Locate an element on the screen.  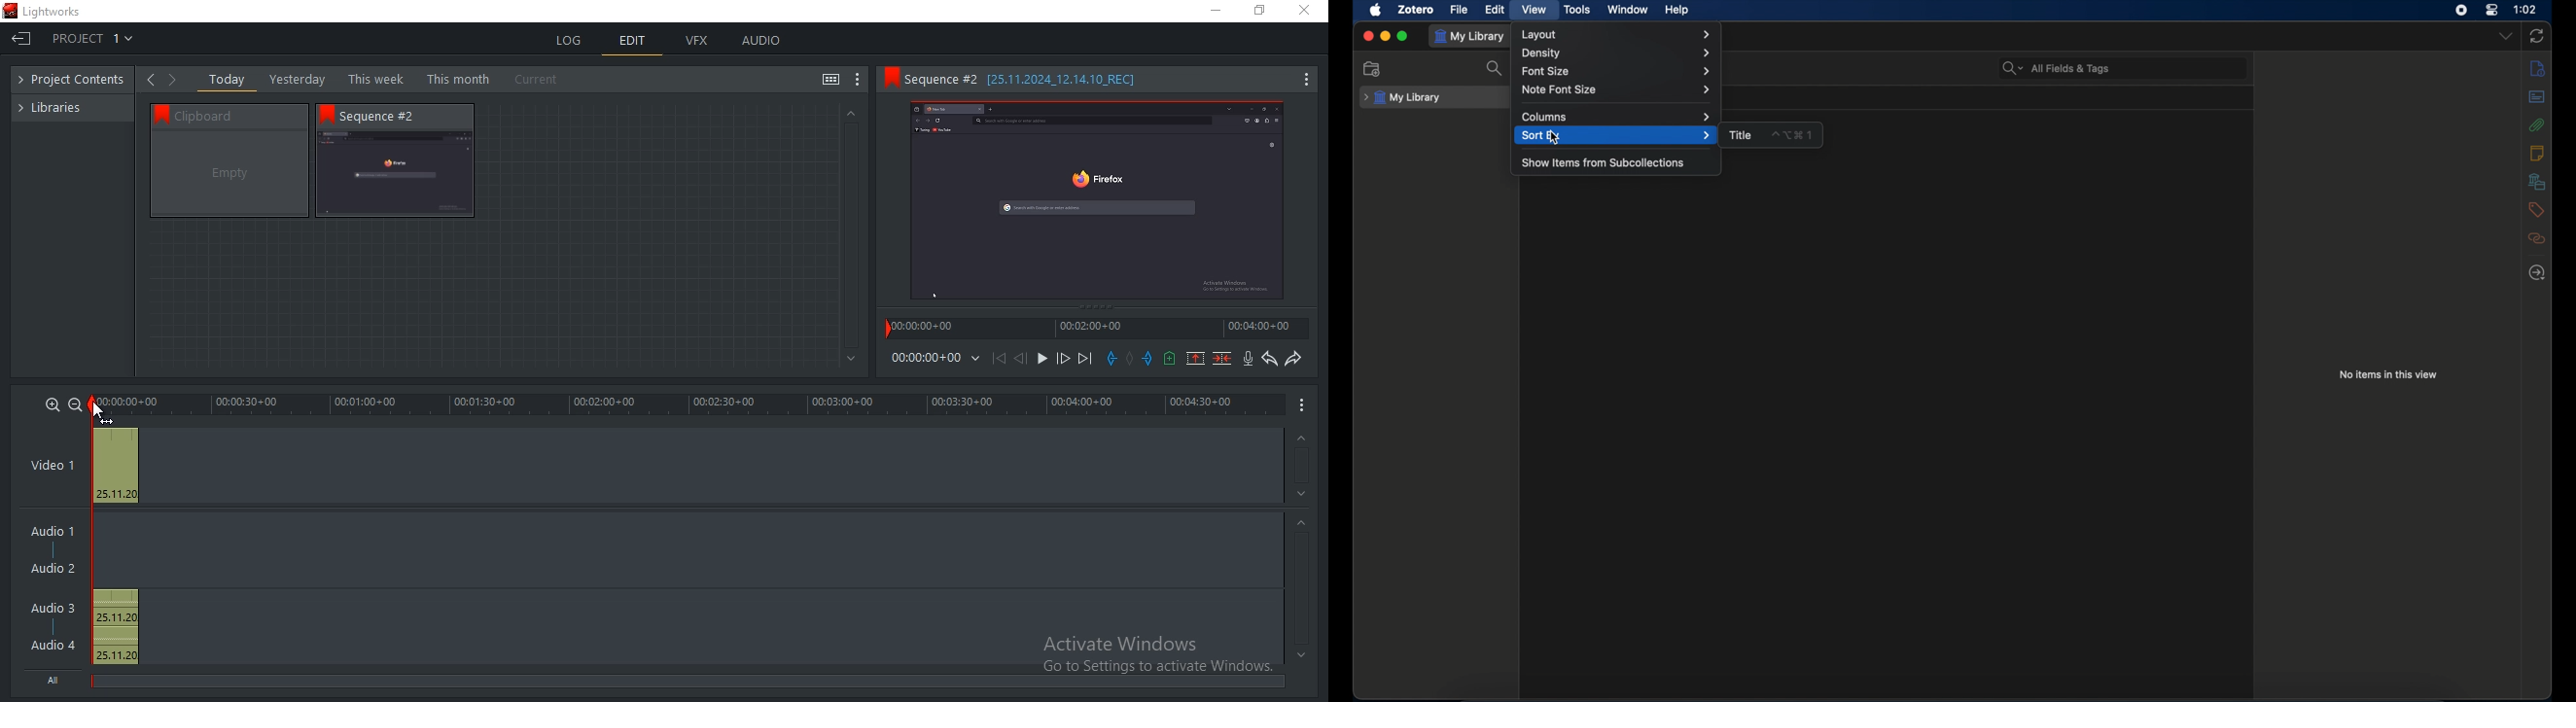
note font size is located at coordinates (1617, 90).